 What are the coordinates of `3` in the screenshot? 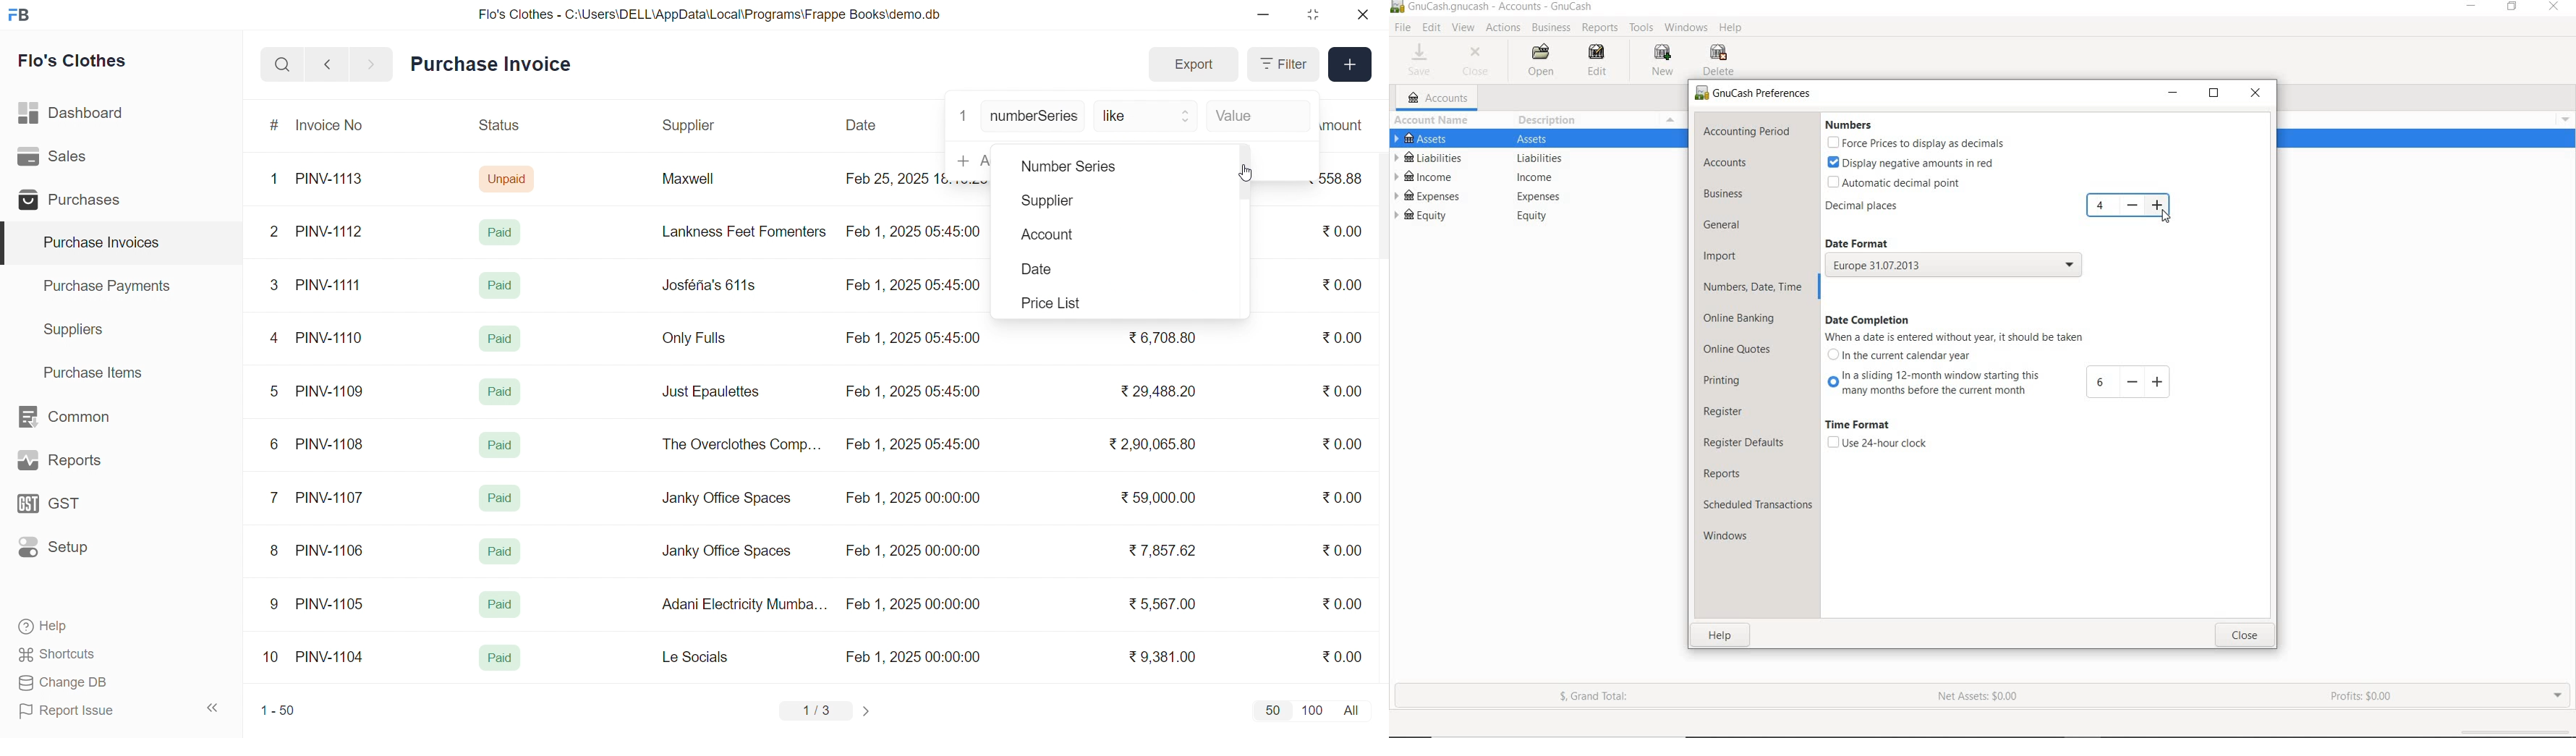 It's located at (274, 284).